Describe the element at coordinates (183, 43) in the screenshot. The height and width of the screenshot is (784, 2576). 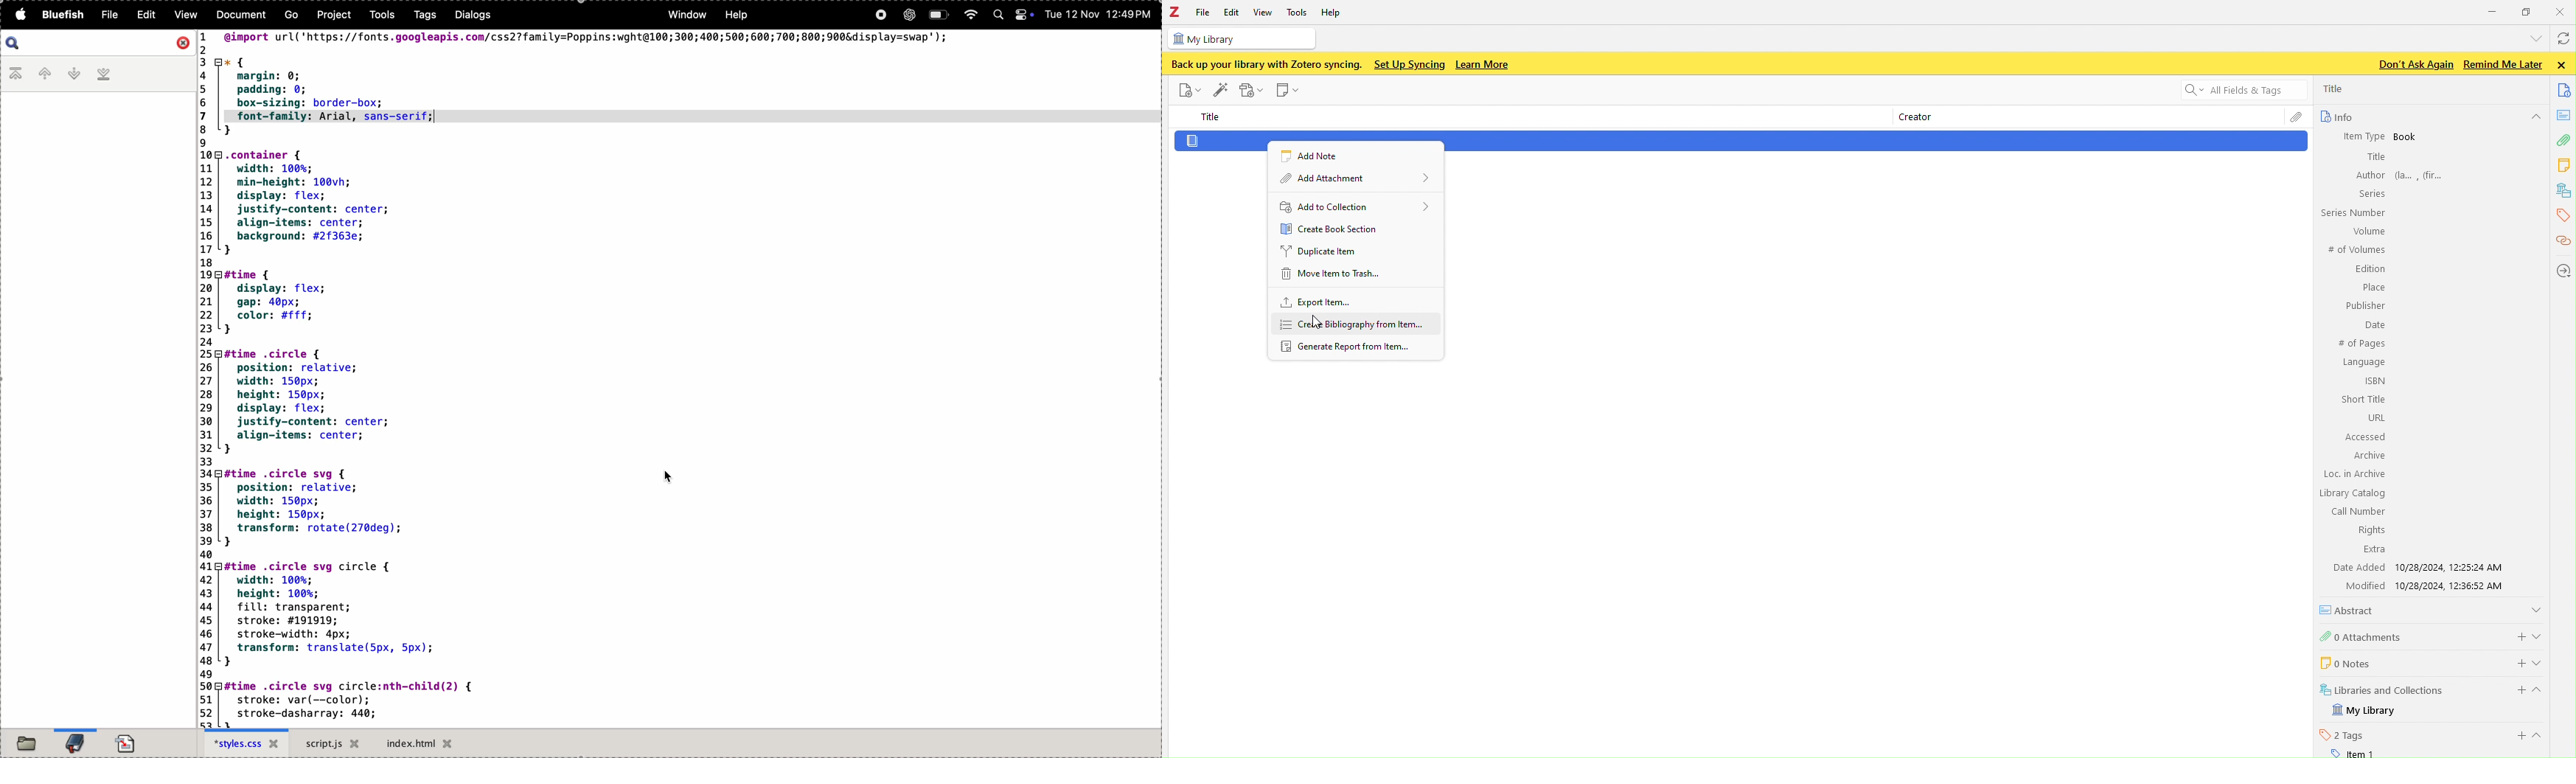
I see `closing window` at that location.